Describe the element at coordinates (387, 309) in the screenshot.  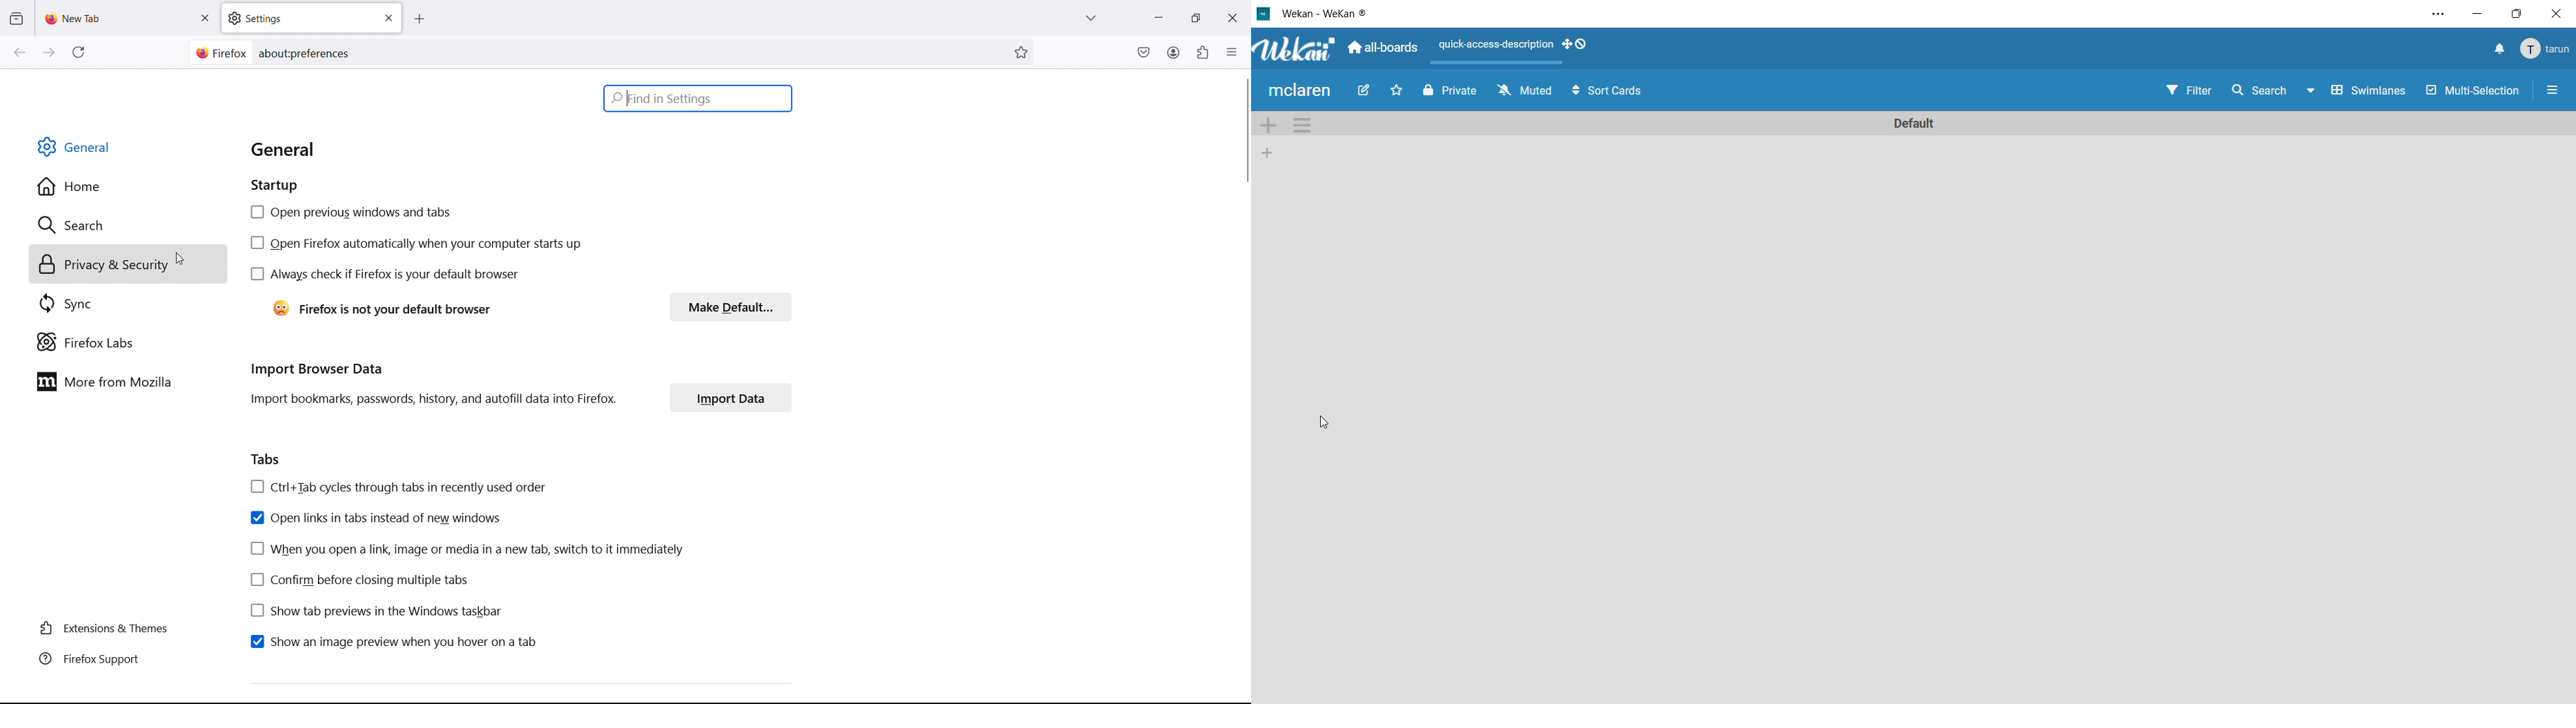
I see `Firefox is not your default browser` at that location.